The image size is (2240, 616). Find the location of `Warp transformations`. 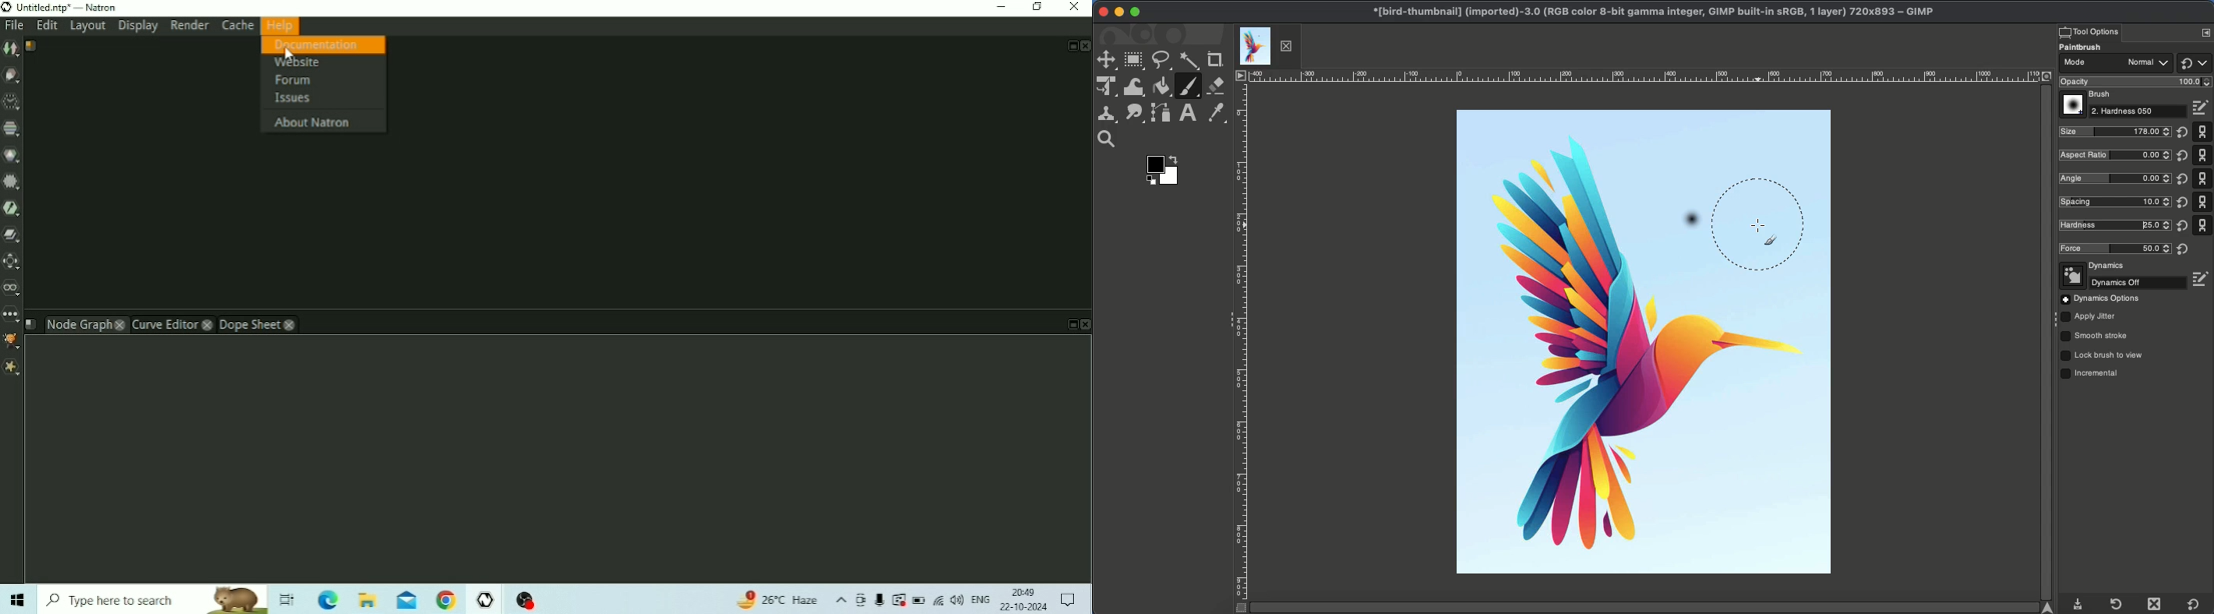

Warp transformations is located at coordinates (1136, 88).